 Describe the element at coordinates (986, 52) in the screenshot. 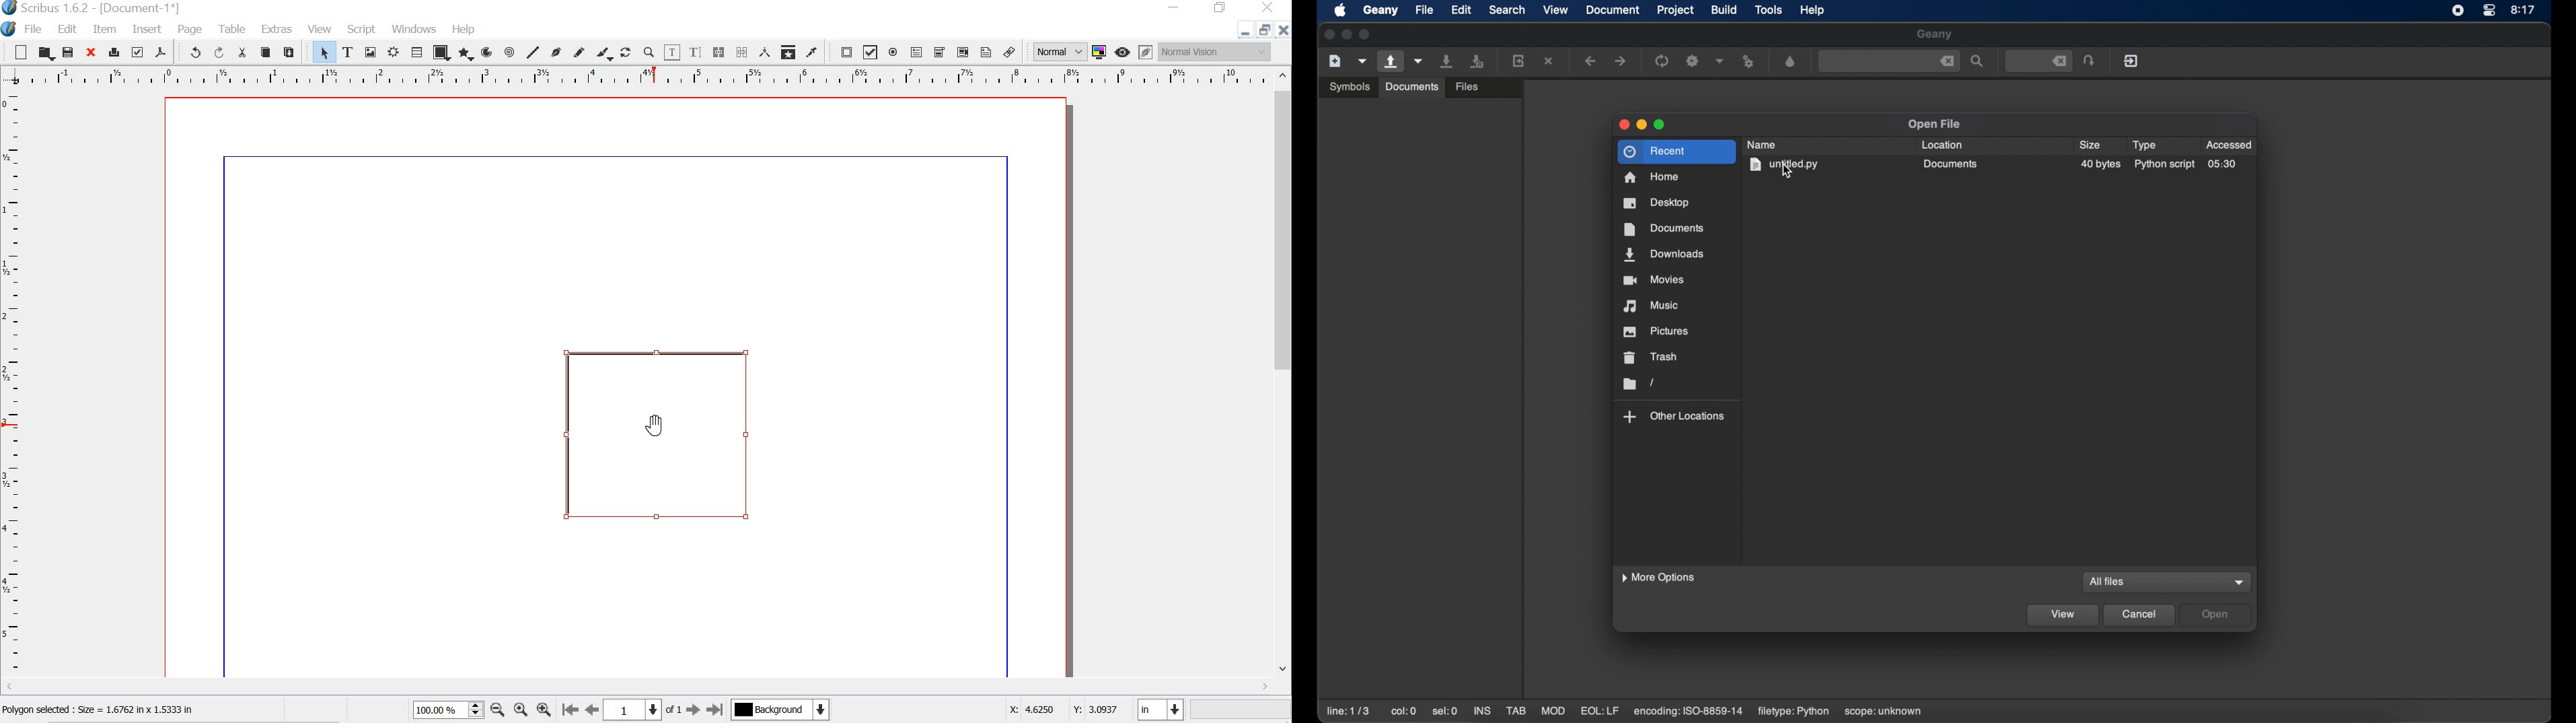

I see `text annotation` at that location.